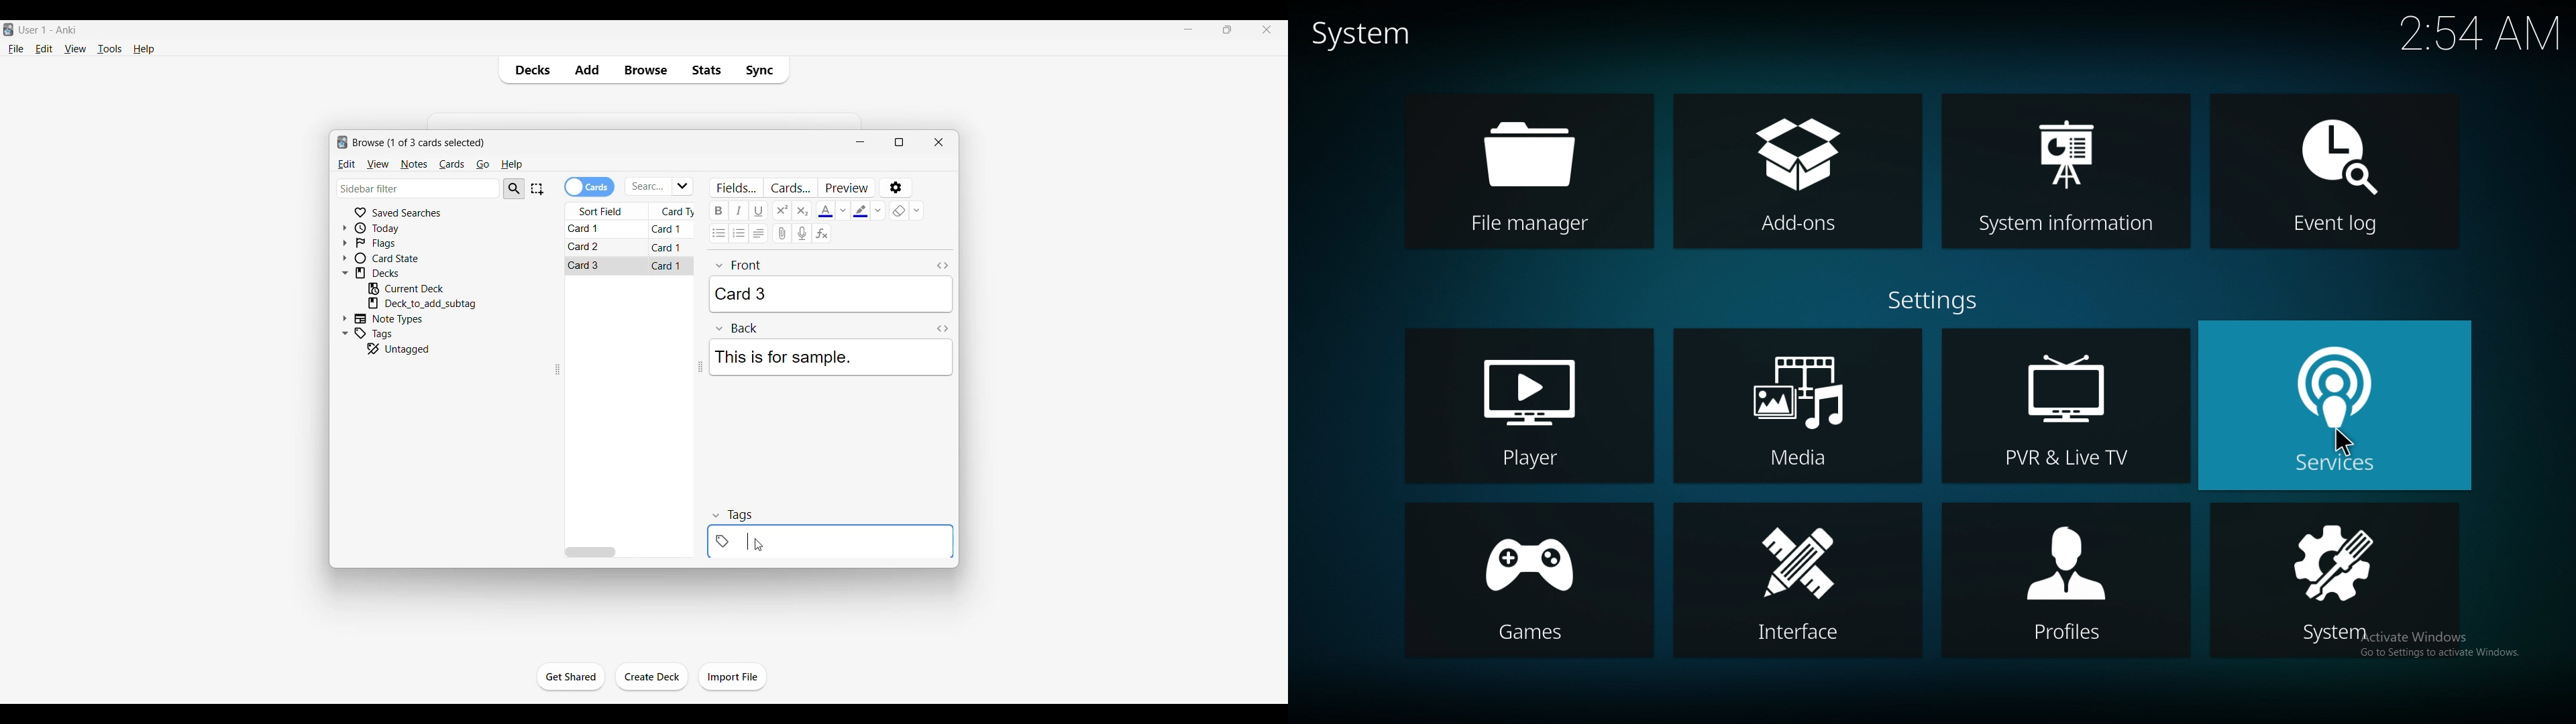 Image resolution: width=2576 pixels, height=728 pixels. Describe the element at coordinates (345, 333) in the screenshot. I see `Click to collapse Tags` at that location.